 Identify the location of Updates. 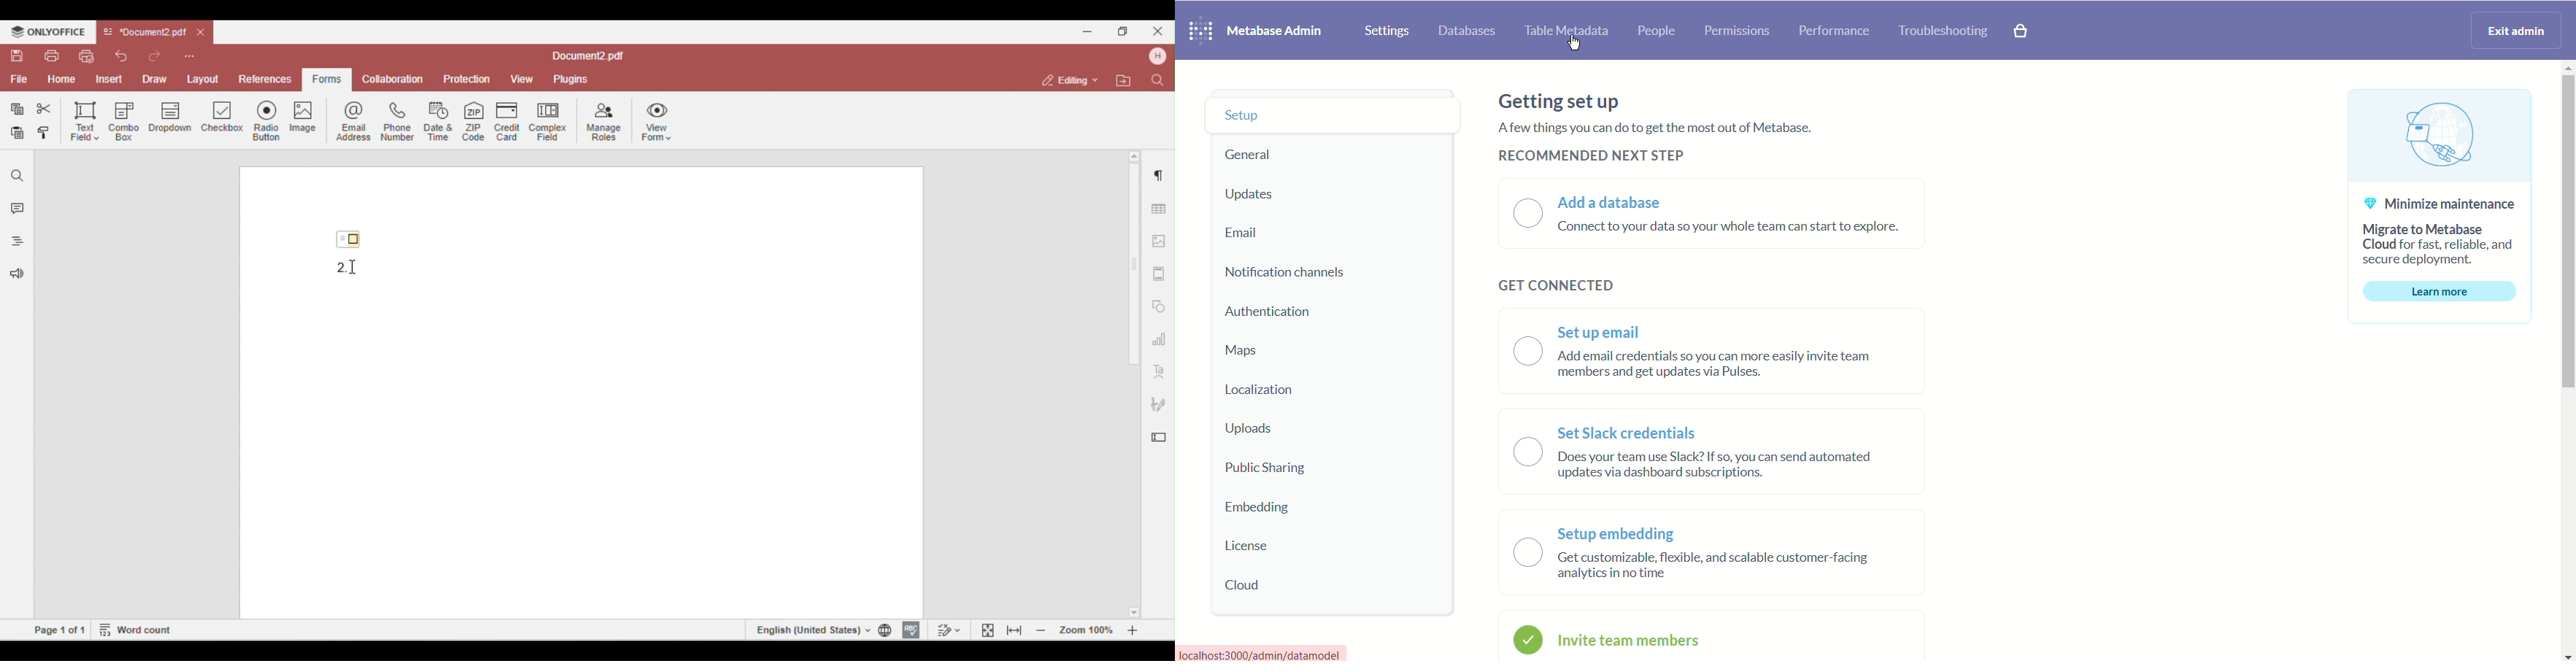
(1300, 193).